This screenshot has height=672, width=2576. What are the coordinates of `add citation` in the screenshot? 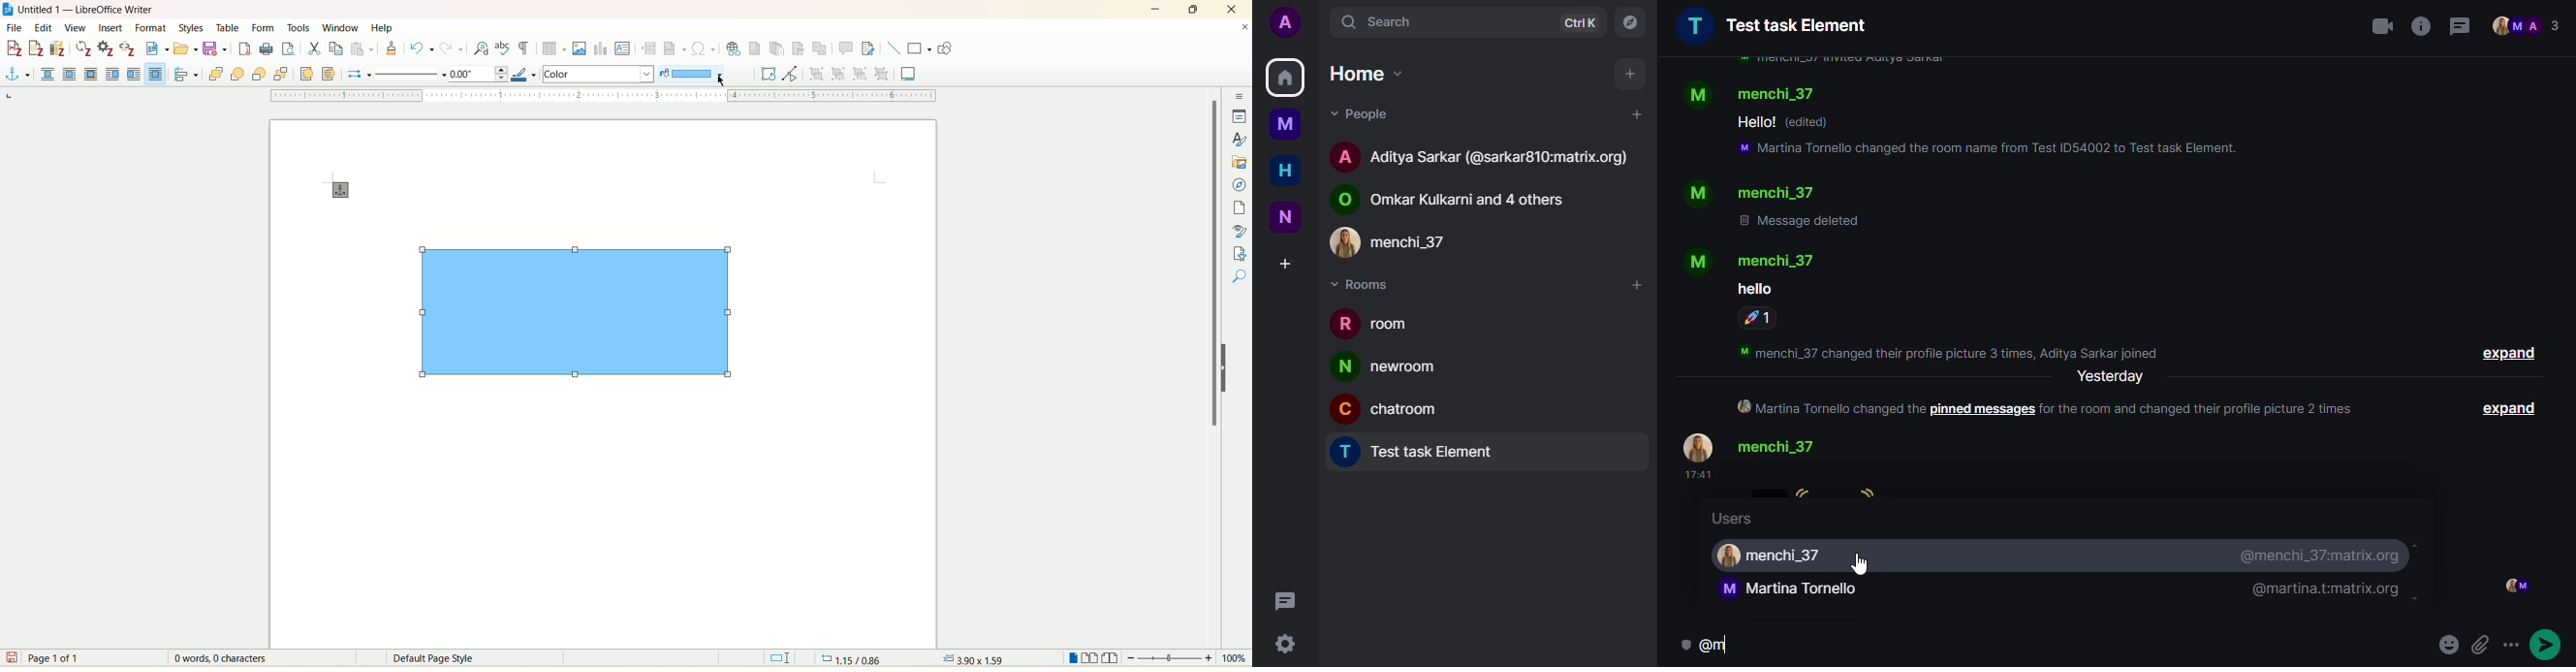 It's located at (13, 47).